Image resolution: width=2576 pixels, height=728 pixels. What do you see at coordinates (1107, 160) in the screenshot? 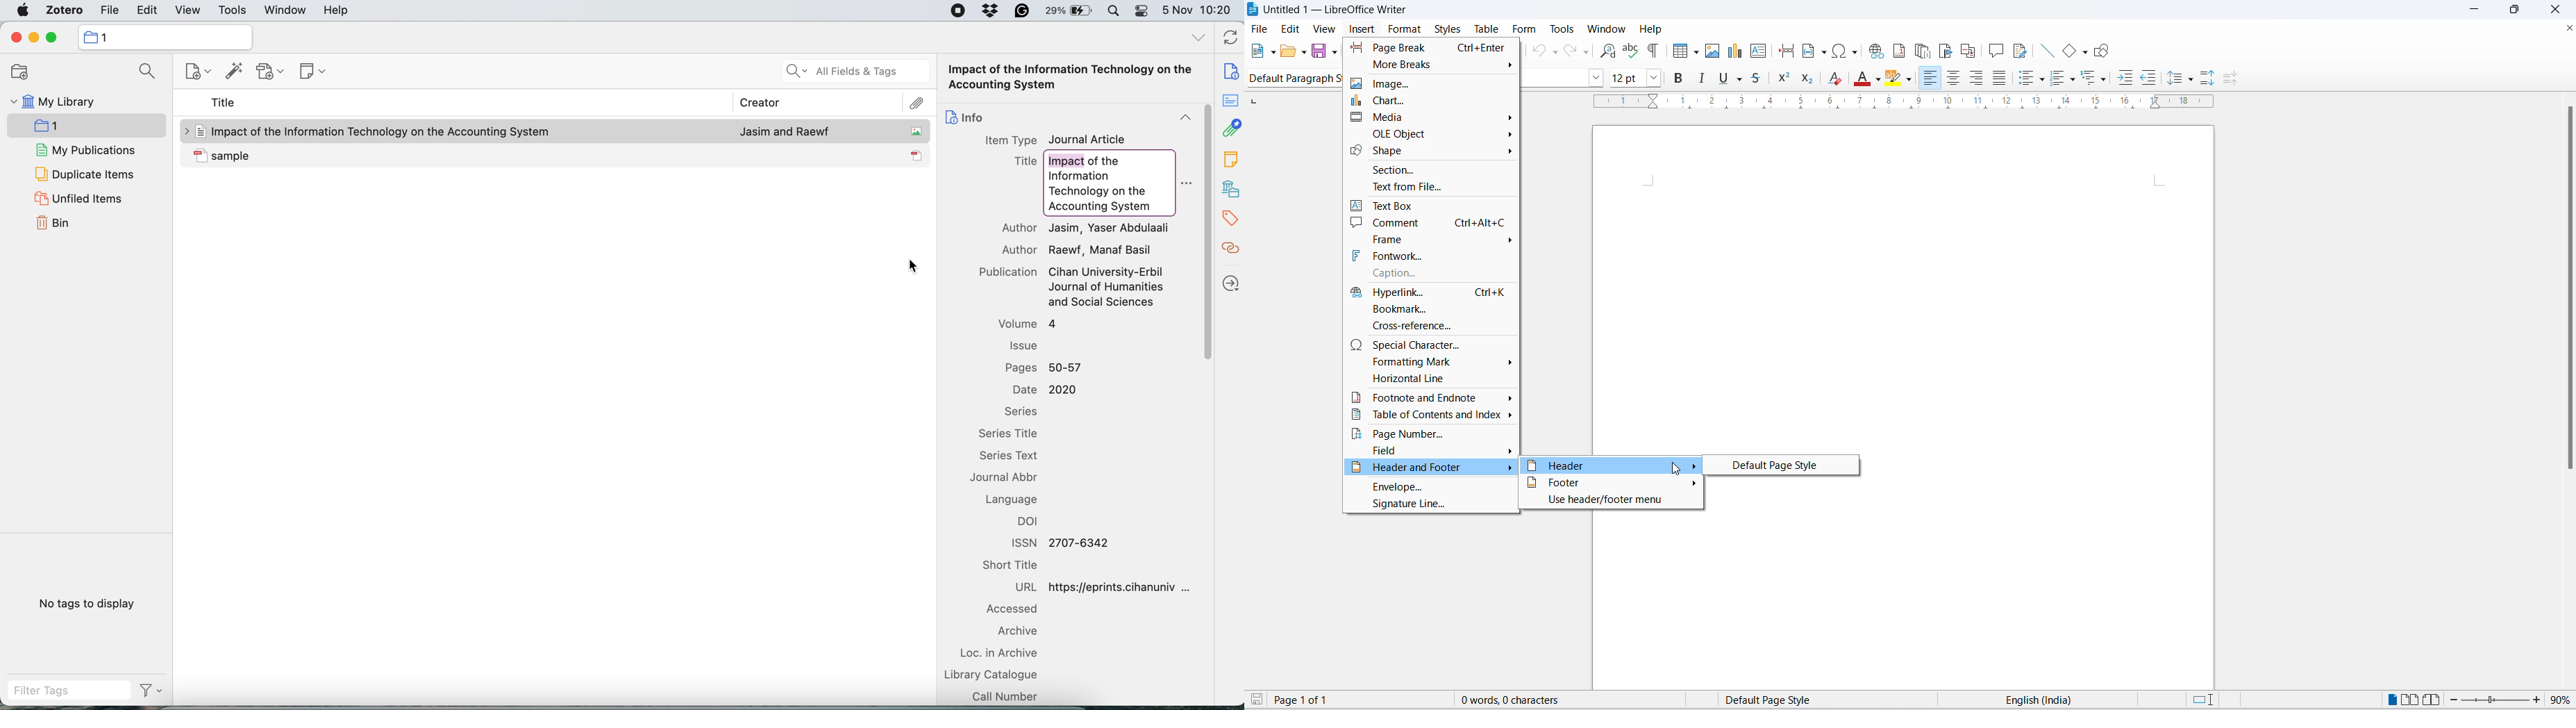
I see `of the` at bounding box center [1107, 160].